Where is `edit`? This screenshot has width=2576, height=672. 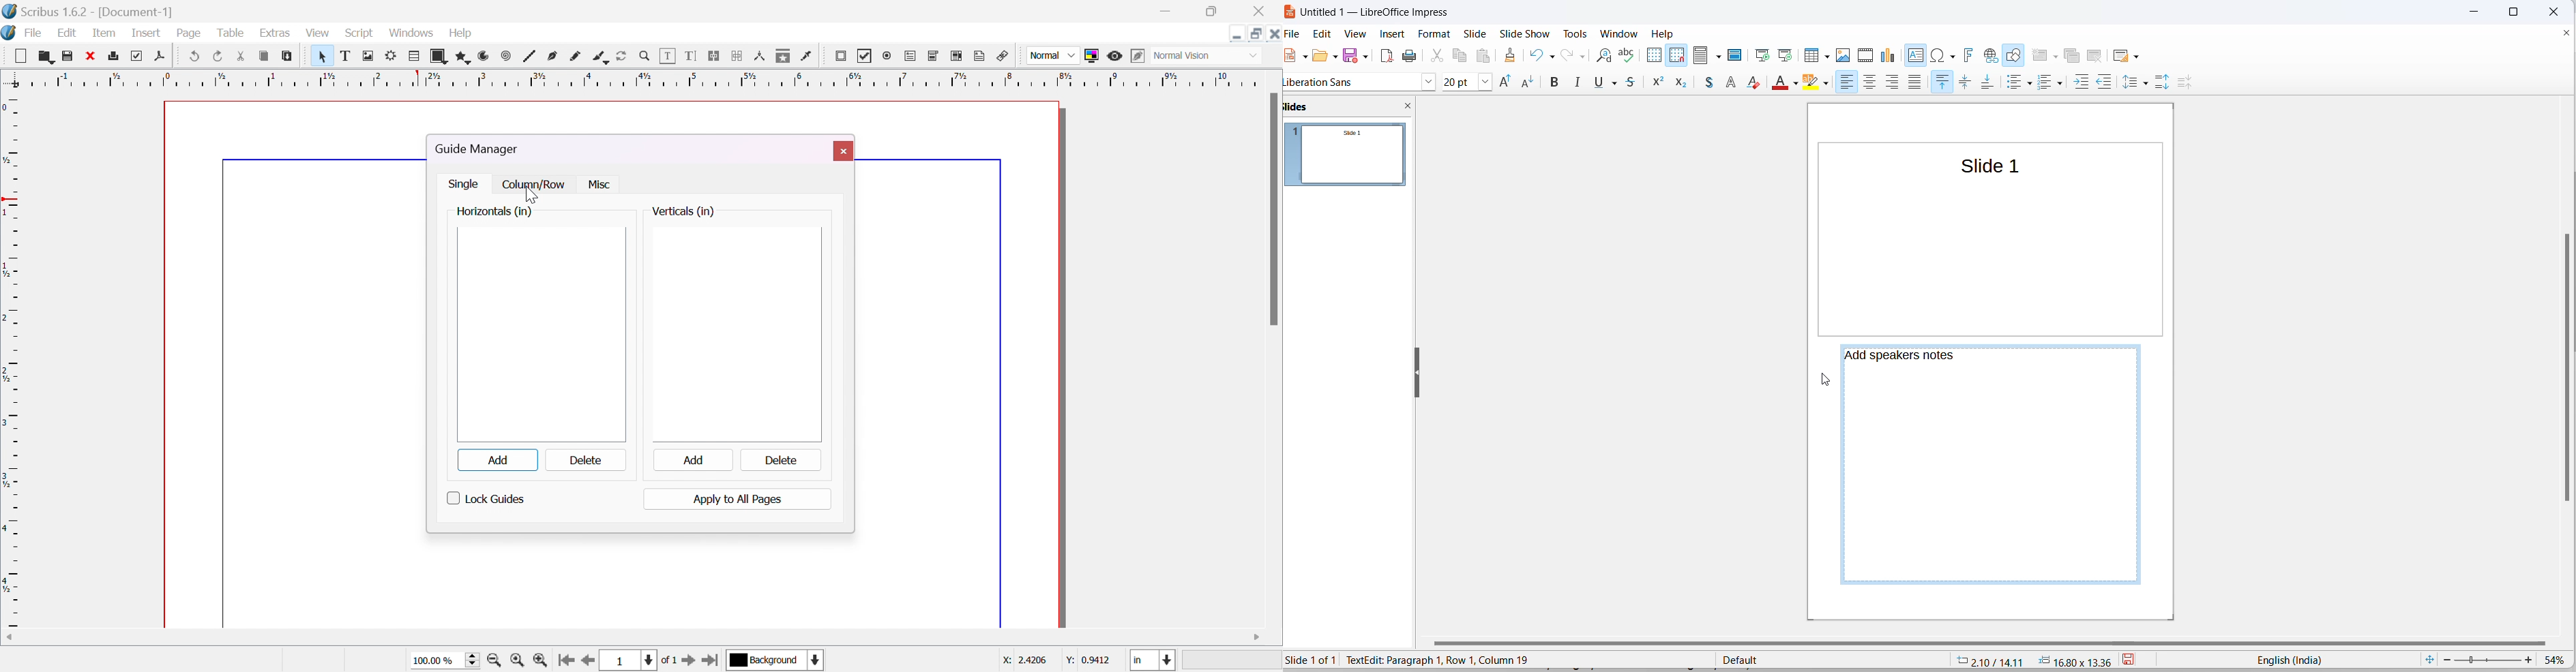 edit is located at coordinates (1324, 33).